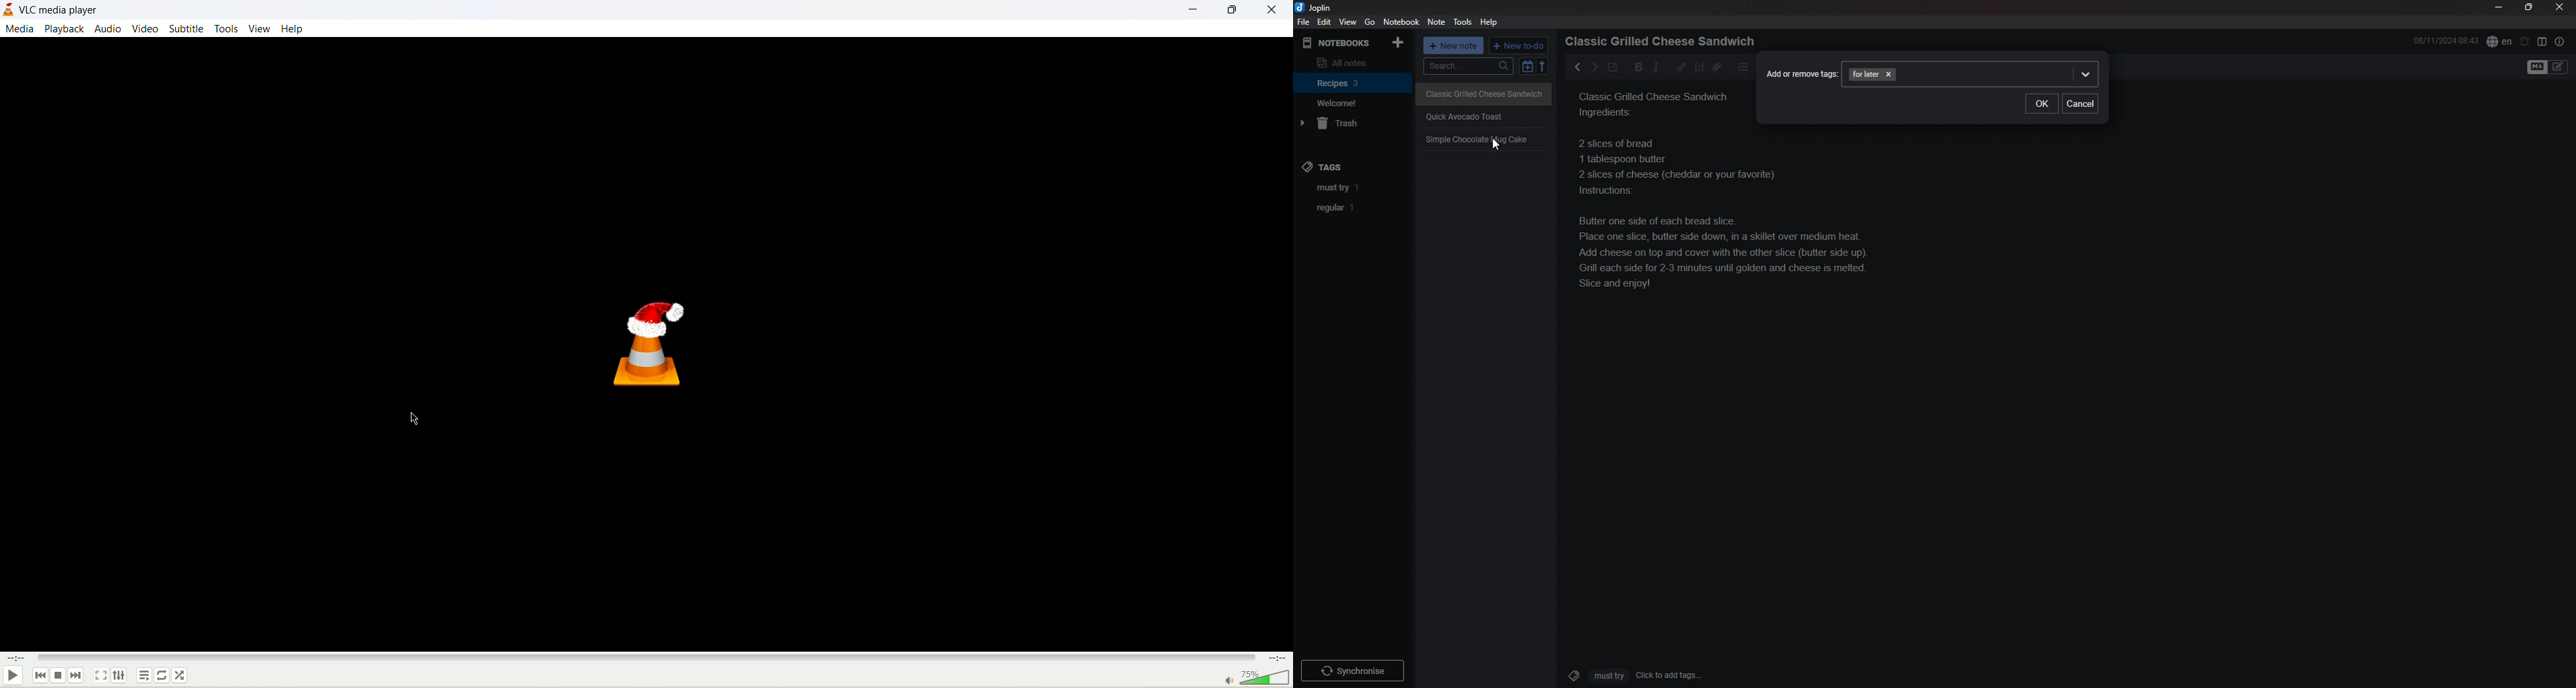  What do you see at coordinates (1656, 67) in the screenshot?
I see `italic` at bounding box center [1656, 67].